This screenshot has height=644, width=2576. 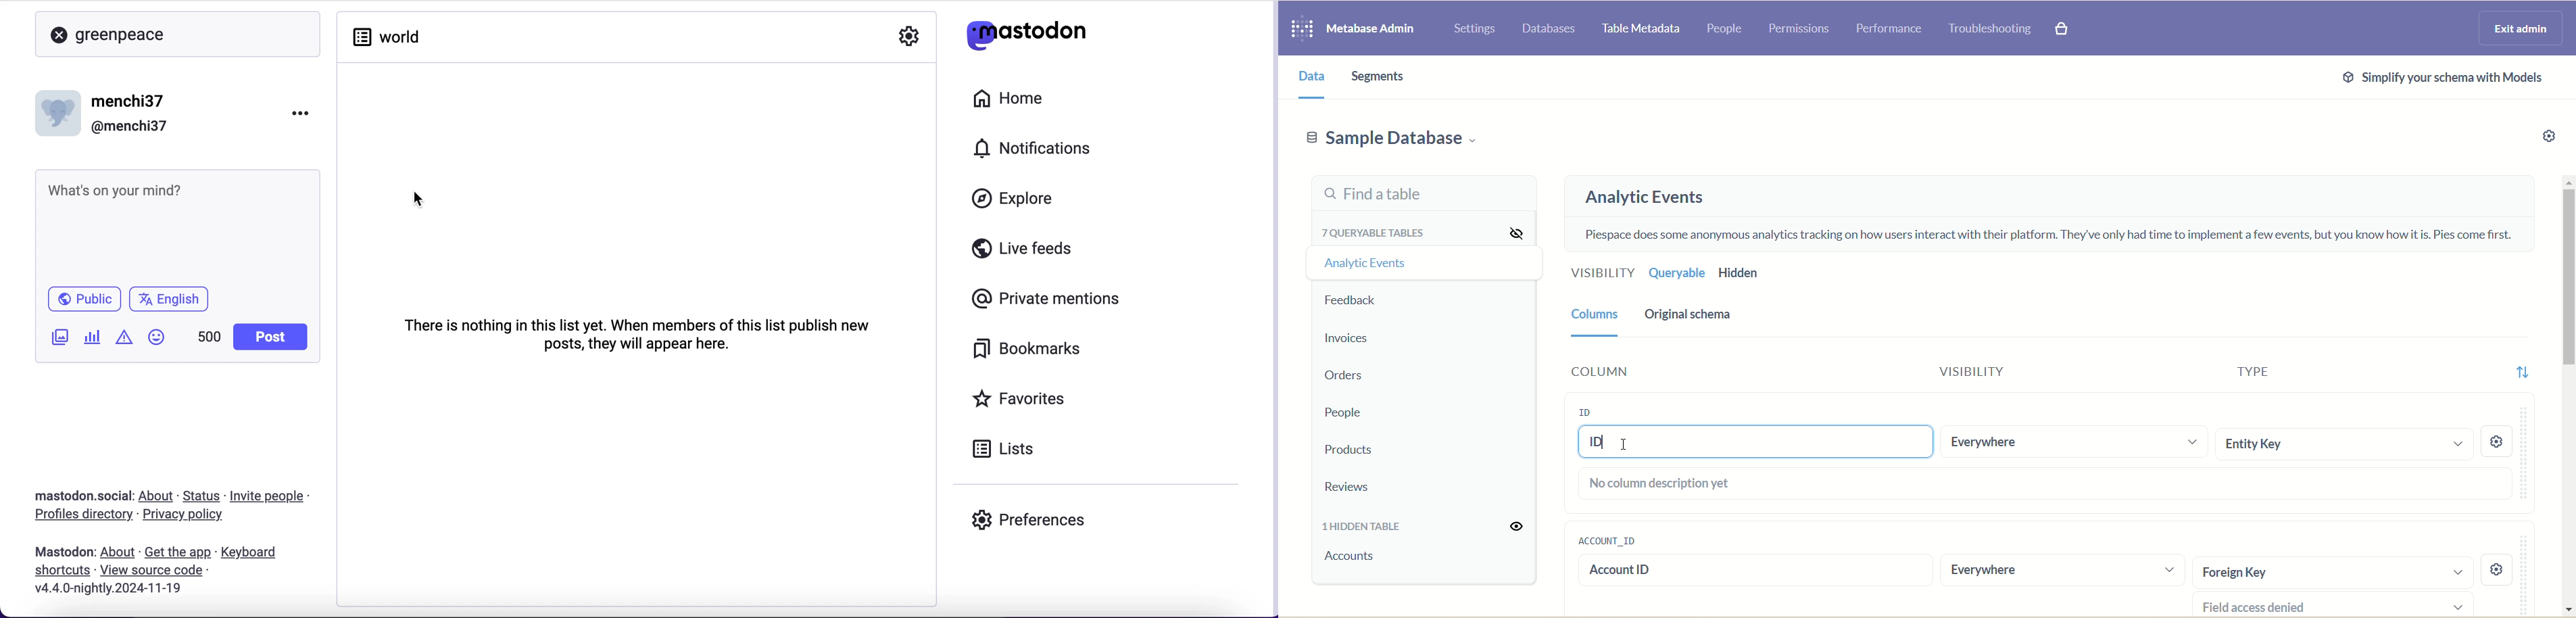 I want to click on Sample database, so click(x=1405, y=139).